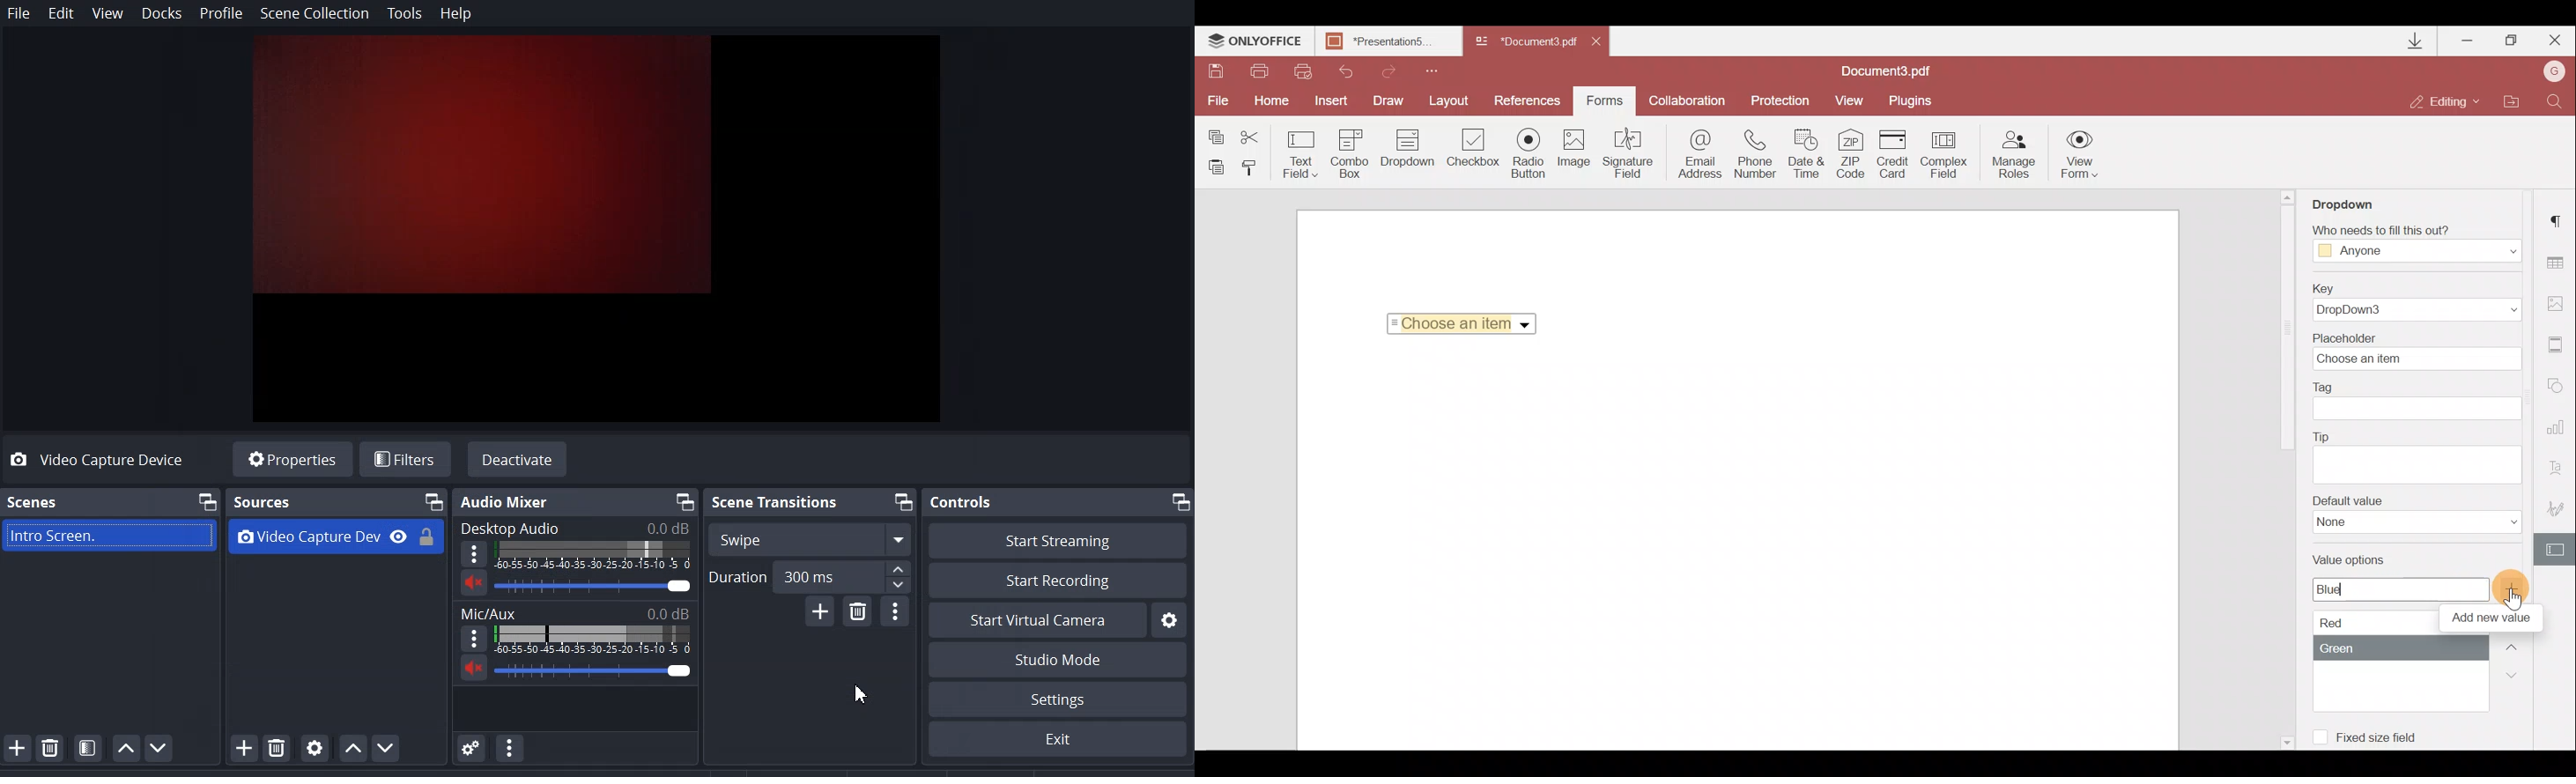 This screenshot has height=784, width=2576. I want to click on Mute, so click(472, 582).